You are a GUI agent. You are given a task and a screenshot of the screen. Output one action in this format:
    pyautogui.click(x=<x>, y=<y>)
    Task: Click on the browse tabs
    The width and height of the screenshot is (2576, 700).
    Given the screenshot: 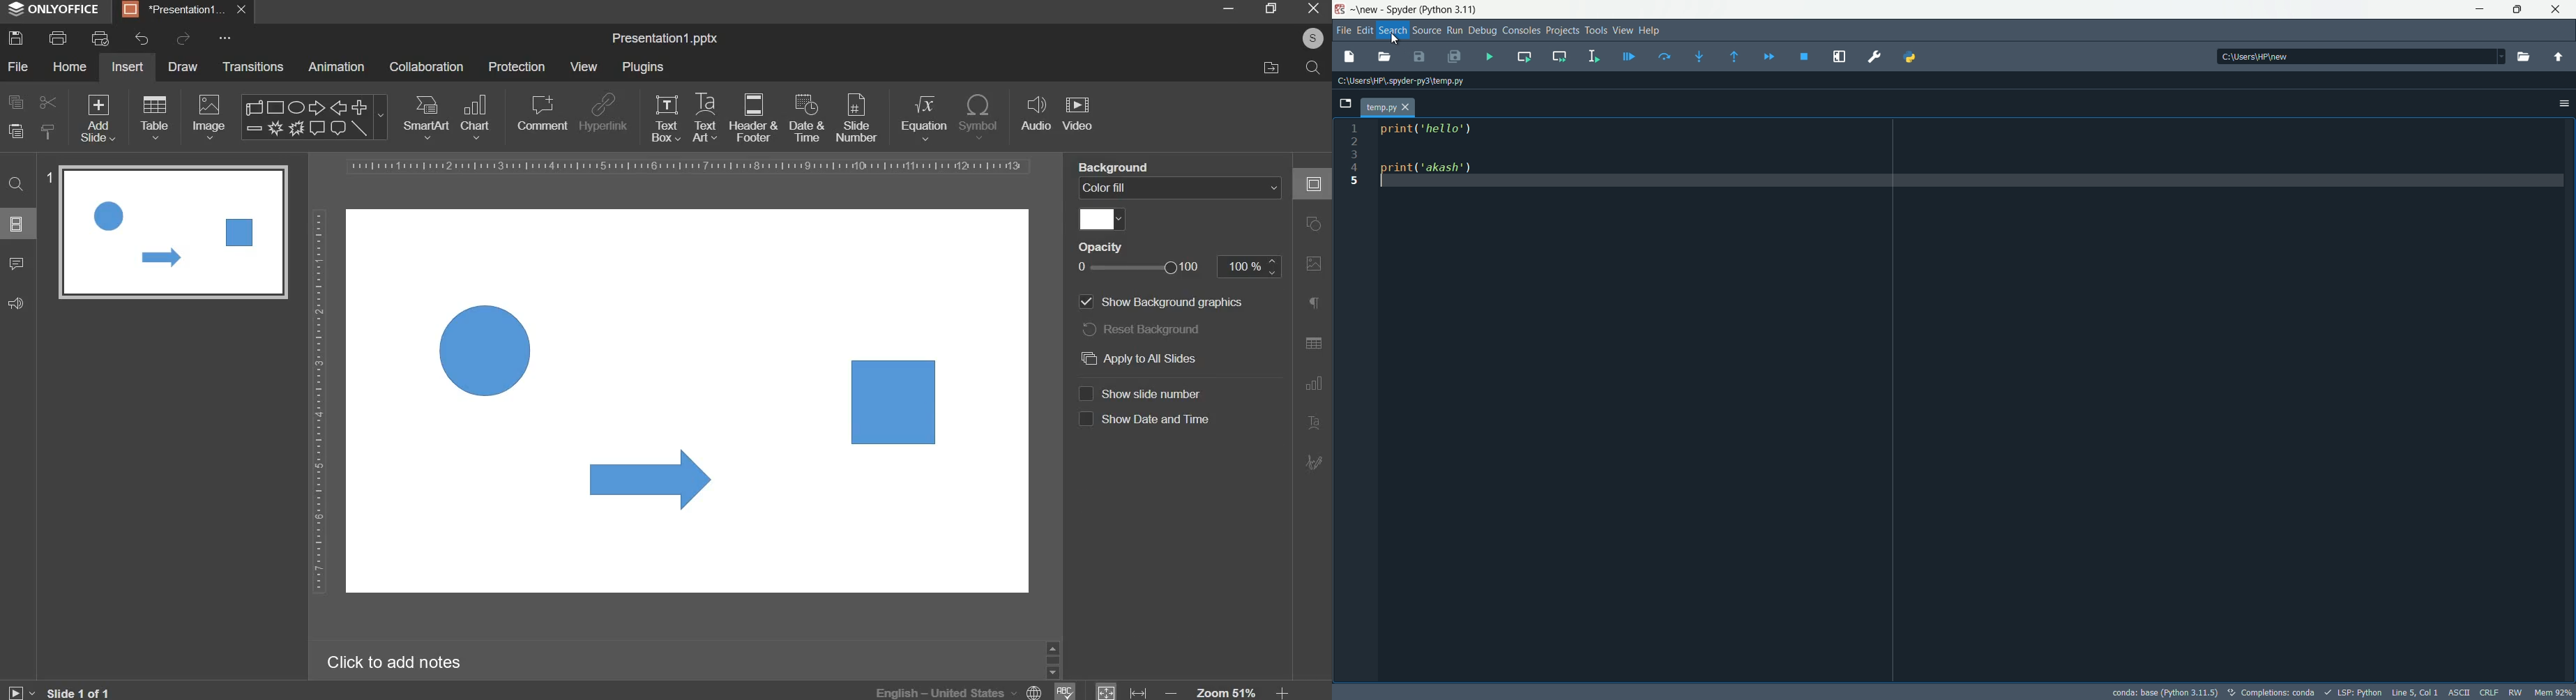 What is the action you would take?
    pyautogui.click(x=1345, y=105)
    